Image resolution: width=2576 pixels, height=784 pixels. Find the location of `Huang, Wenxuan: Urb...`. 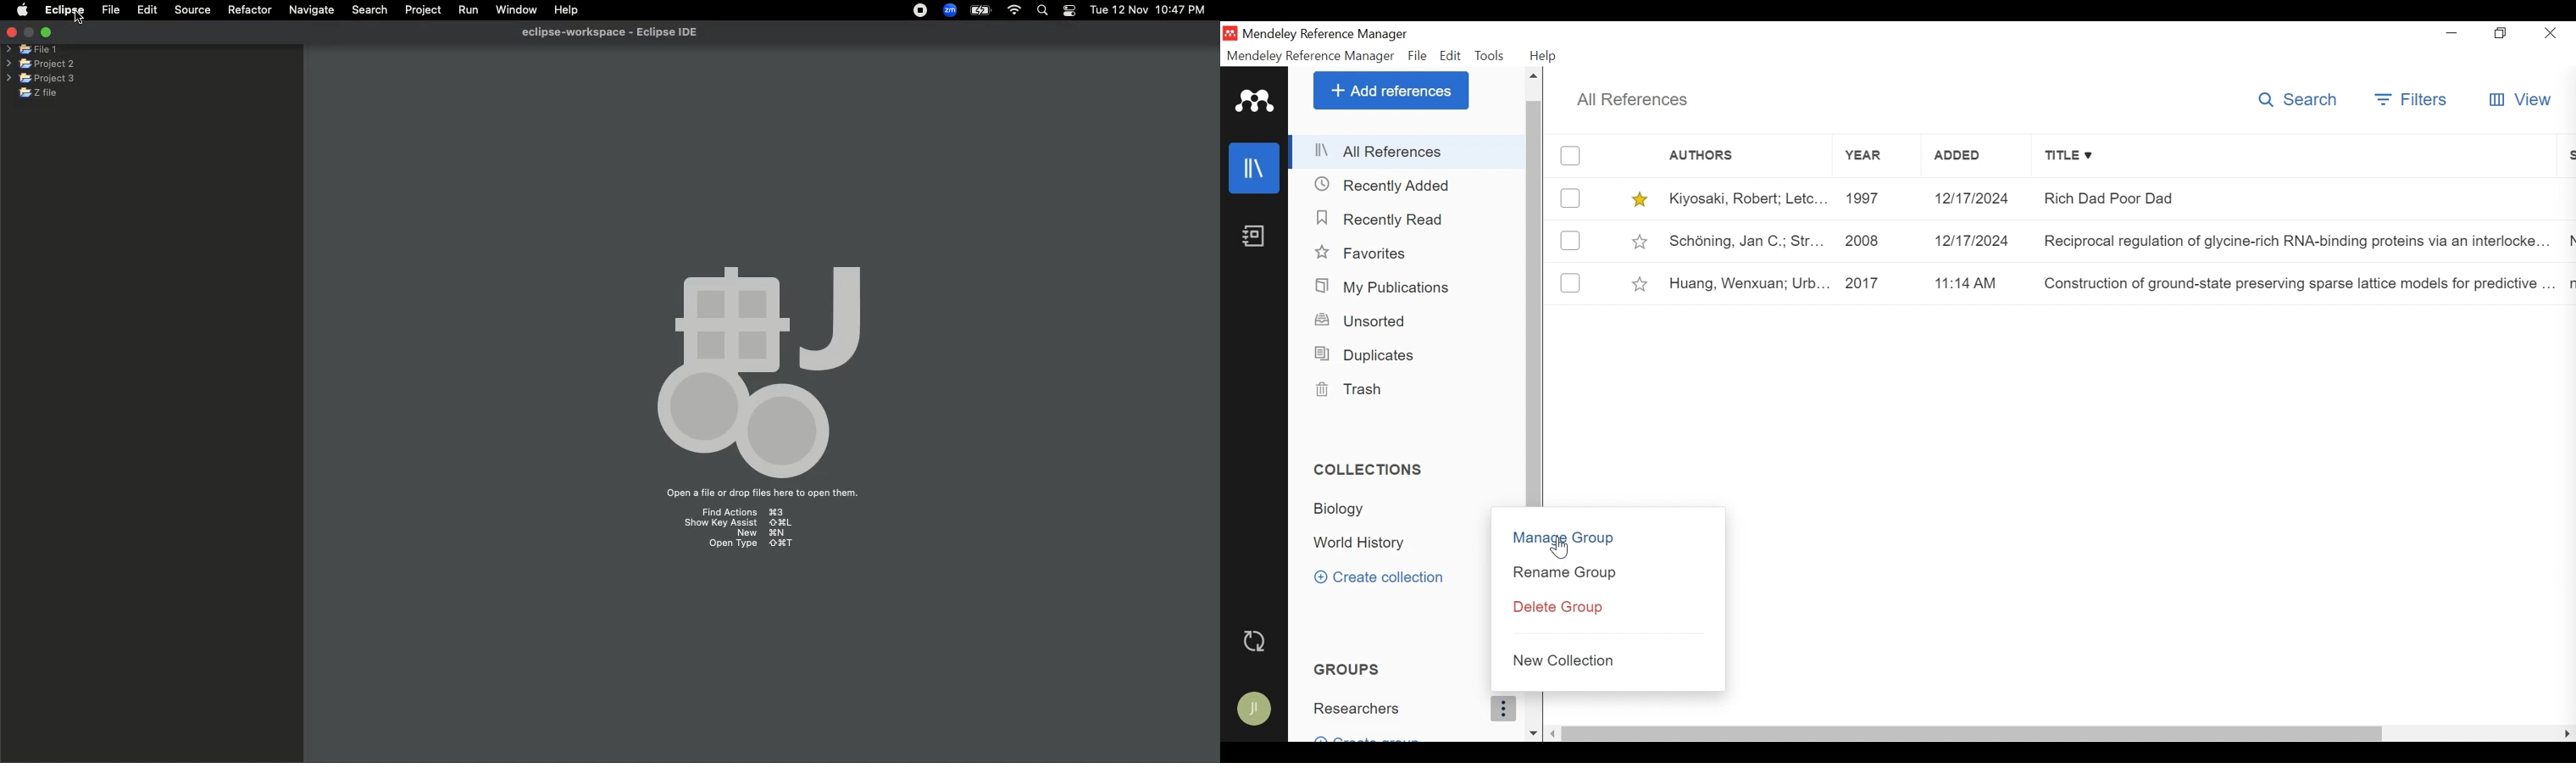

Huang, Wenxuan: Urb... is located at coordinates (1747, 283).